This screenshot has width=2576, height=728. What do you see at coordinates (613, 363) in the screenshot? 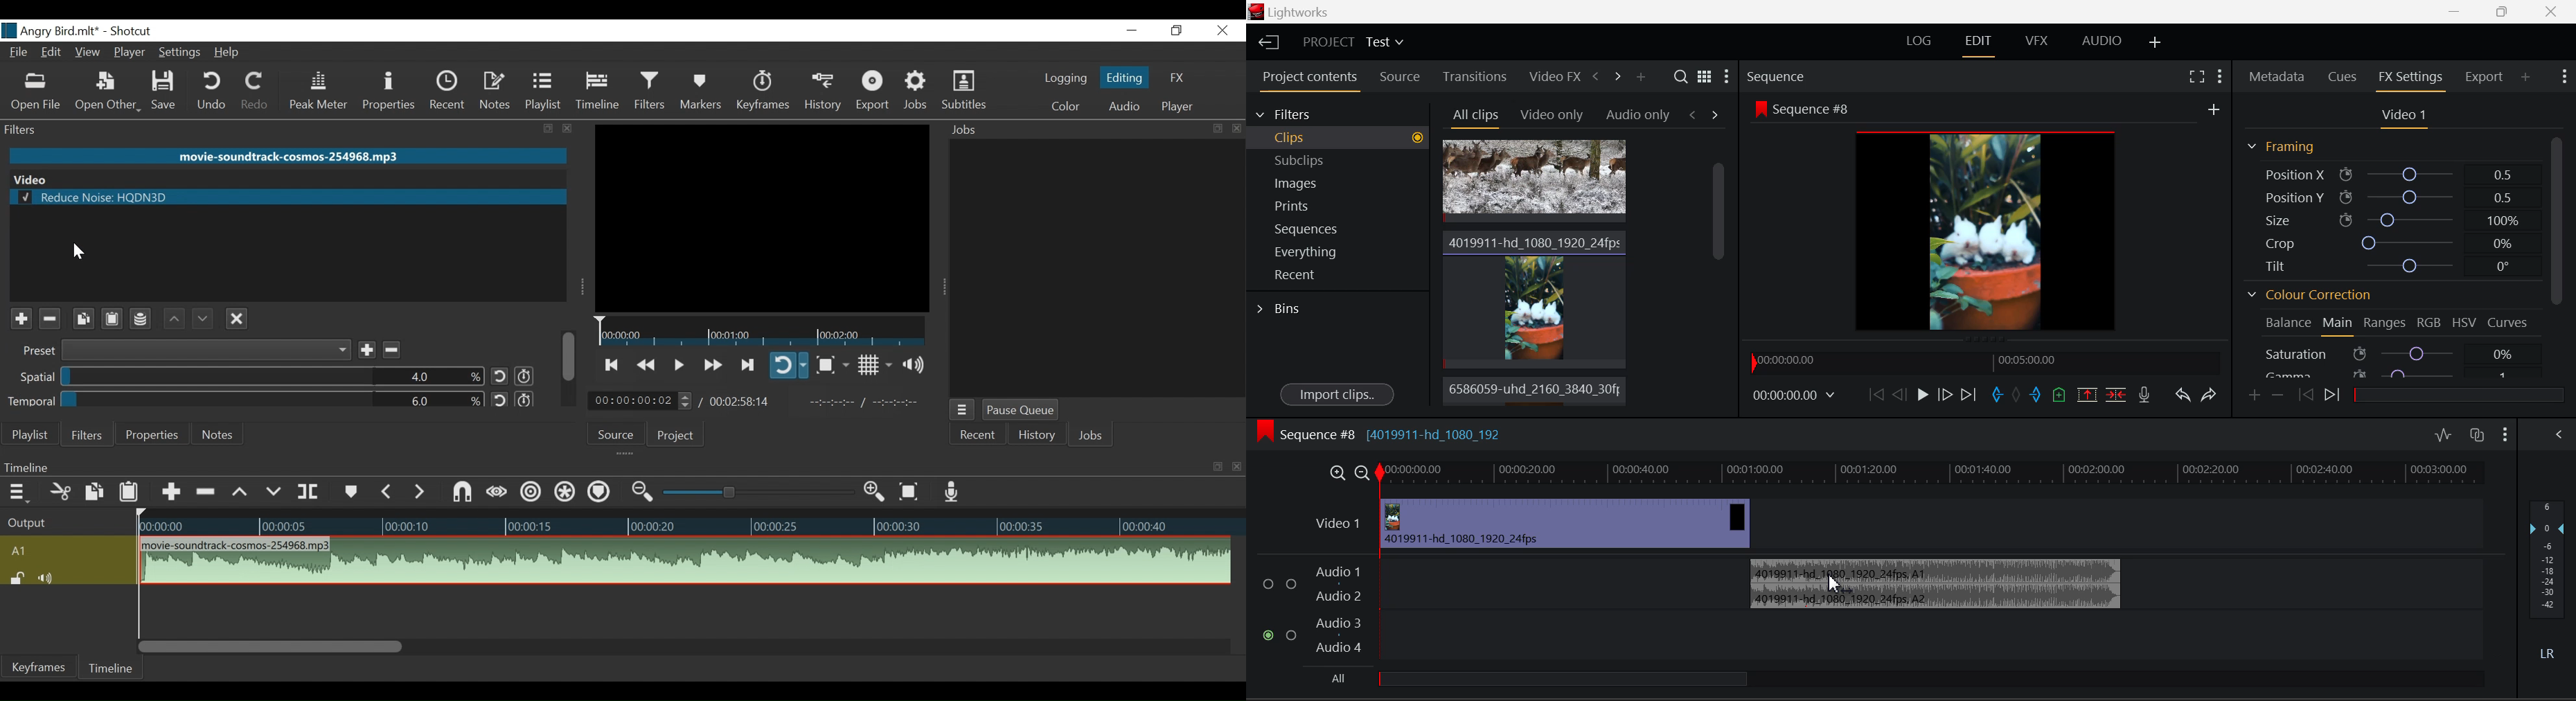
I see `Skip to the next to point` at bounding box center [613, 363].